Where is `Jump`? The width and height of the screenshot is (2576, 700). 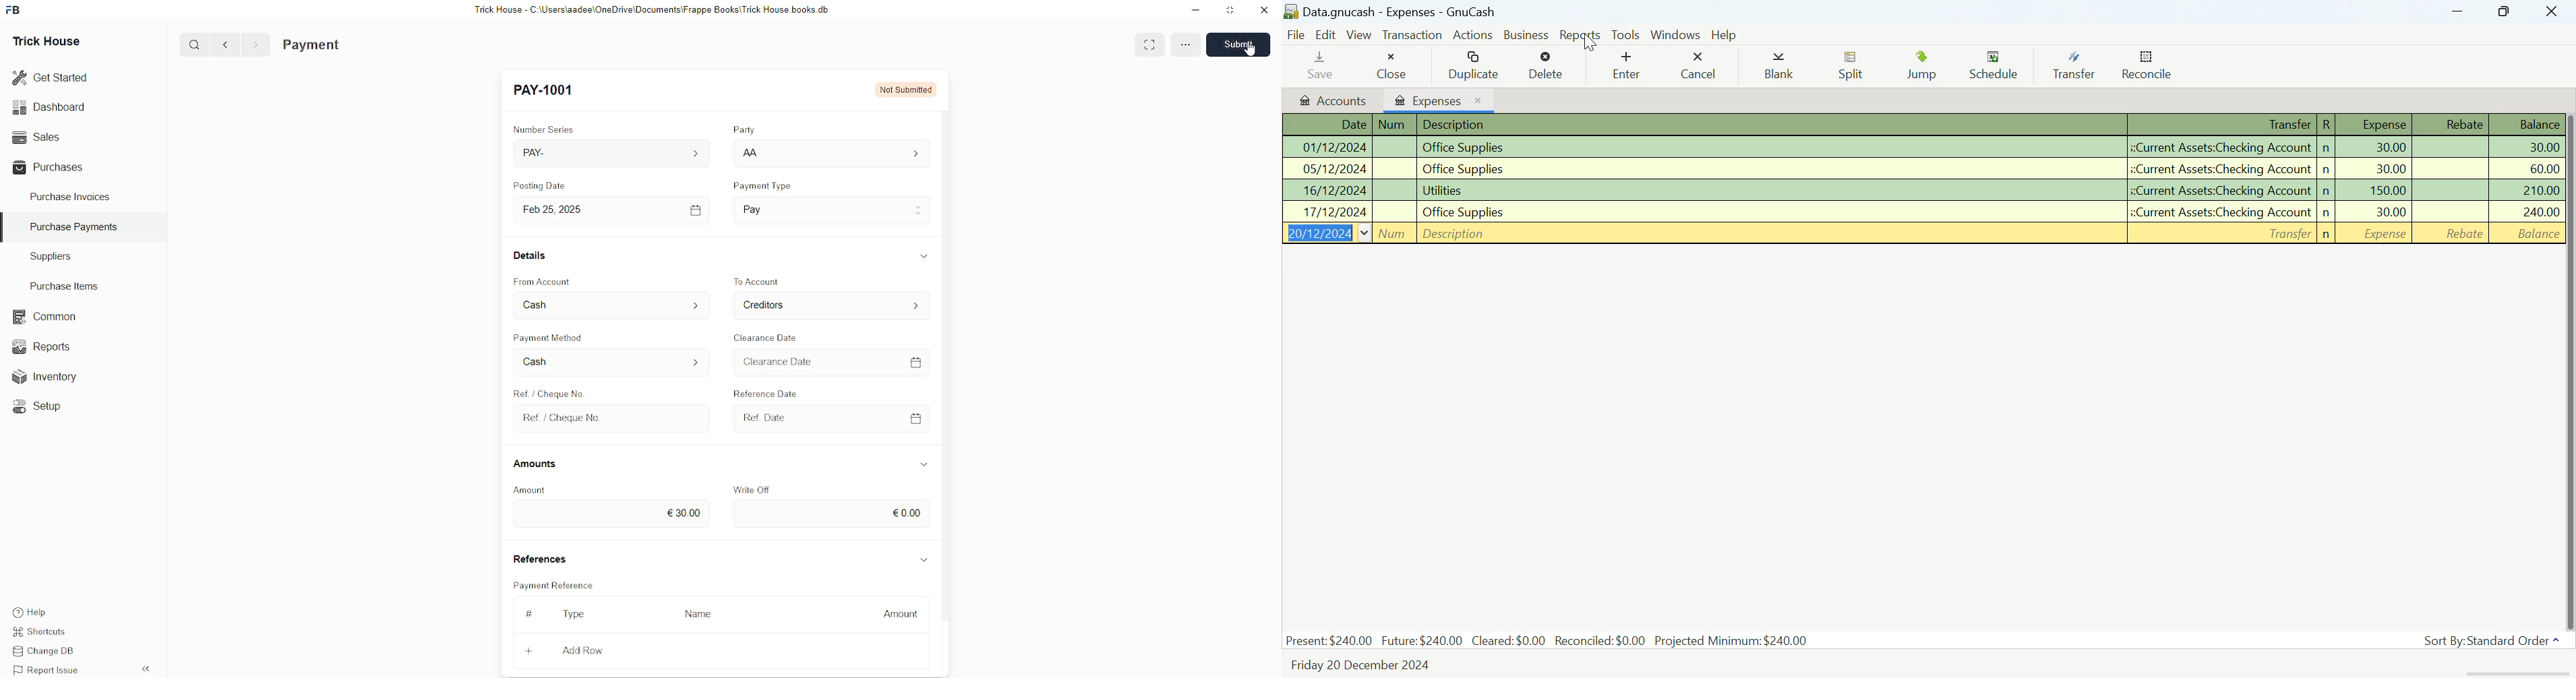
Jump is located at coordinates (1921, 67).